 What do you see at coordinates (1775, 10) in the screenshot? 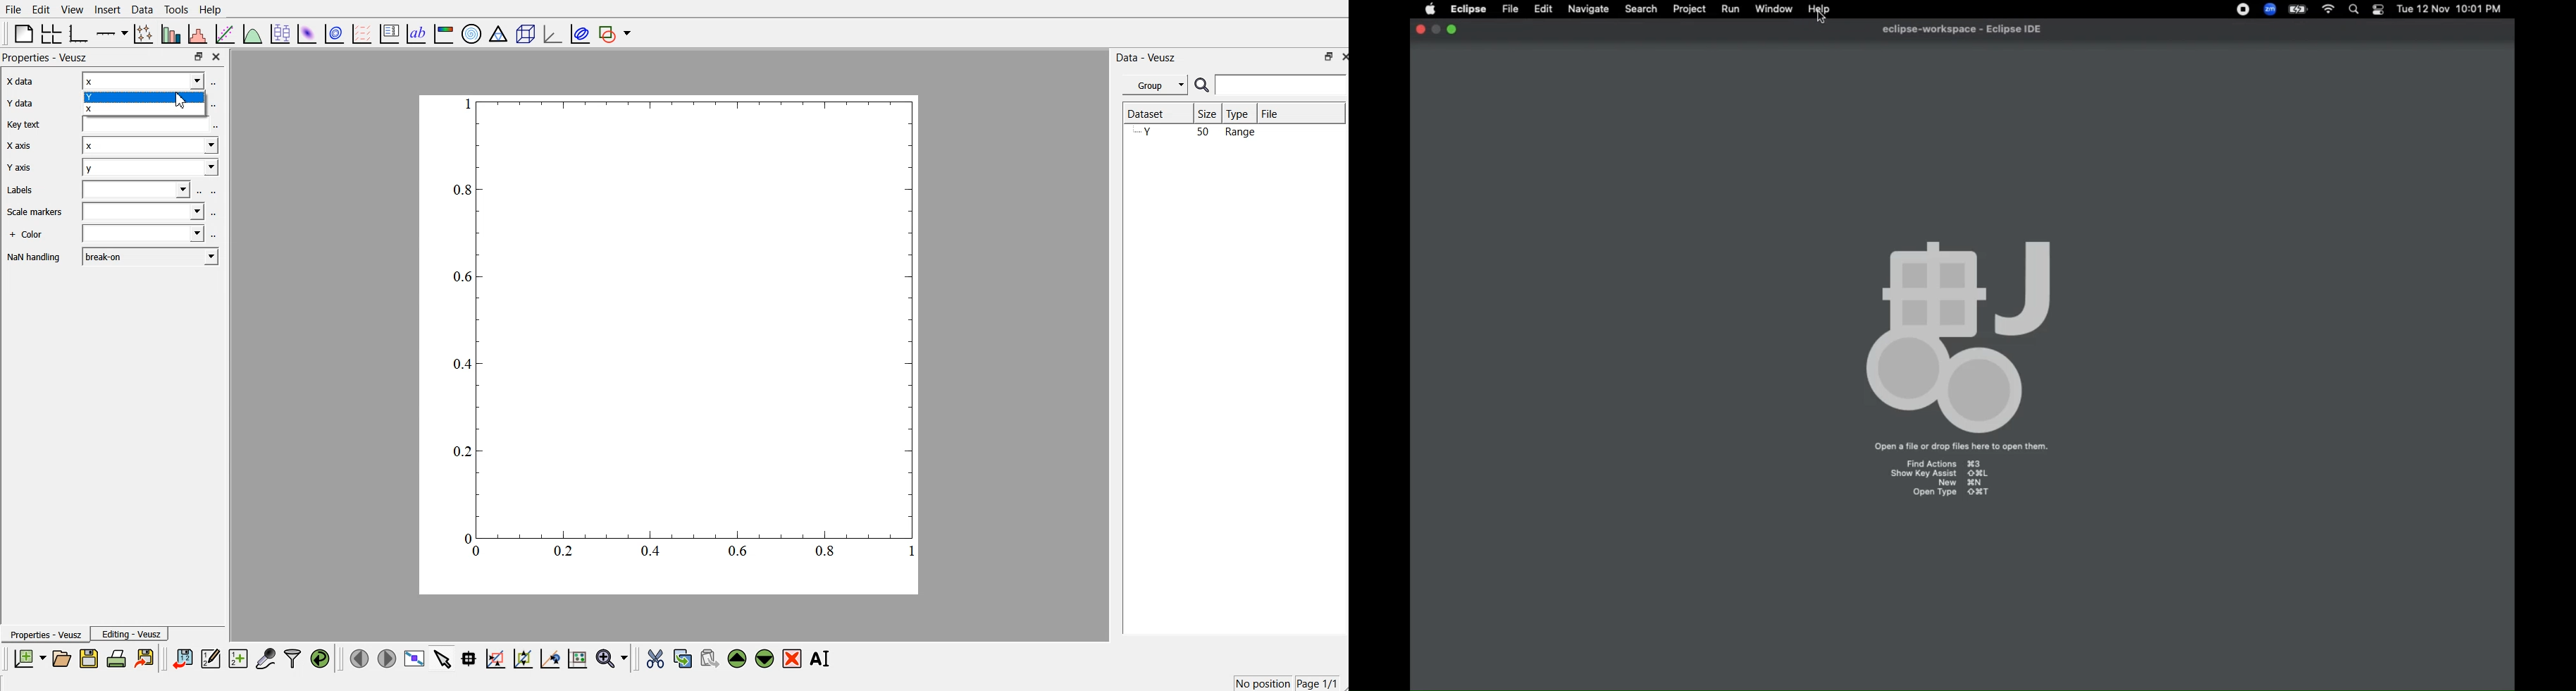
I see `Window` at bounding box center [1775, 10].